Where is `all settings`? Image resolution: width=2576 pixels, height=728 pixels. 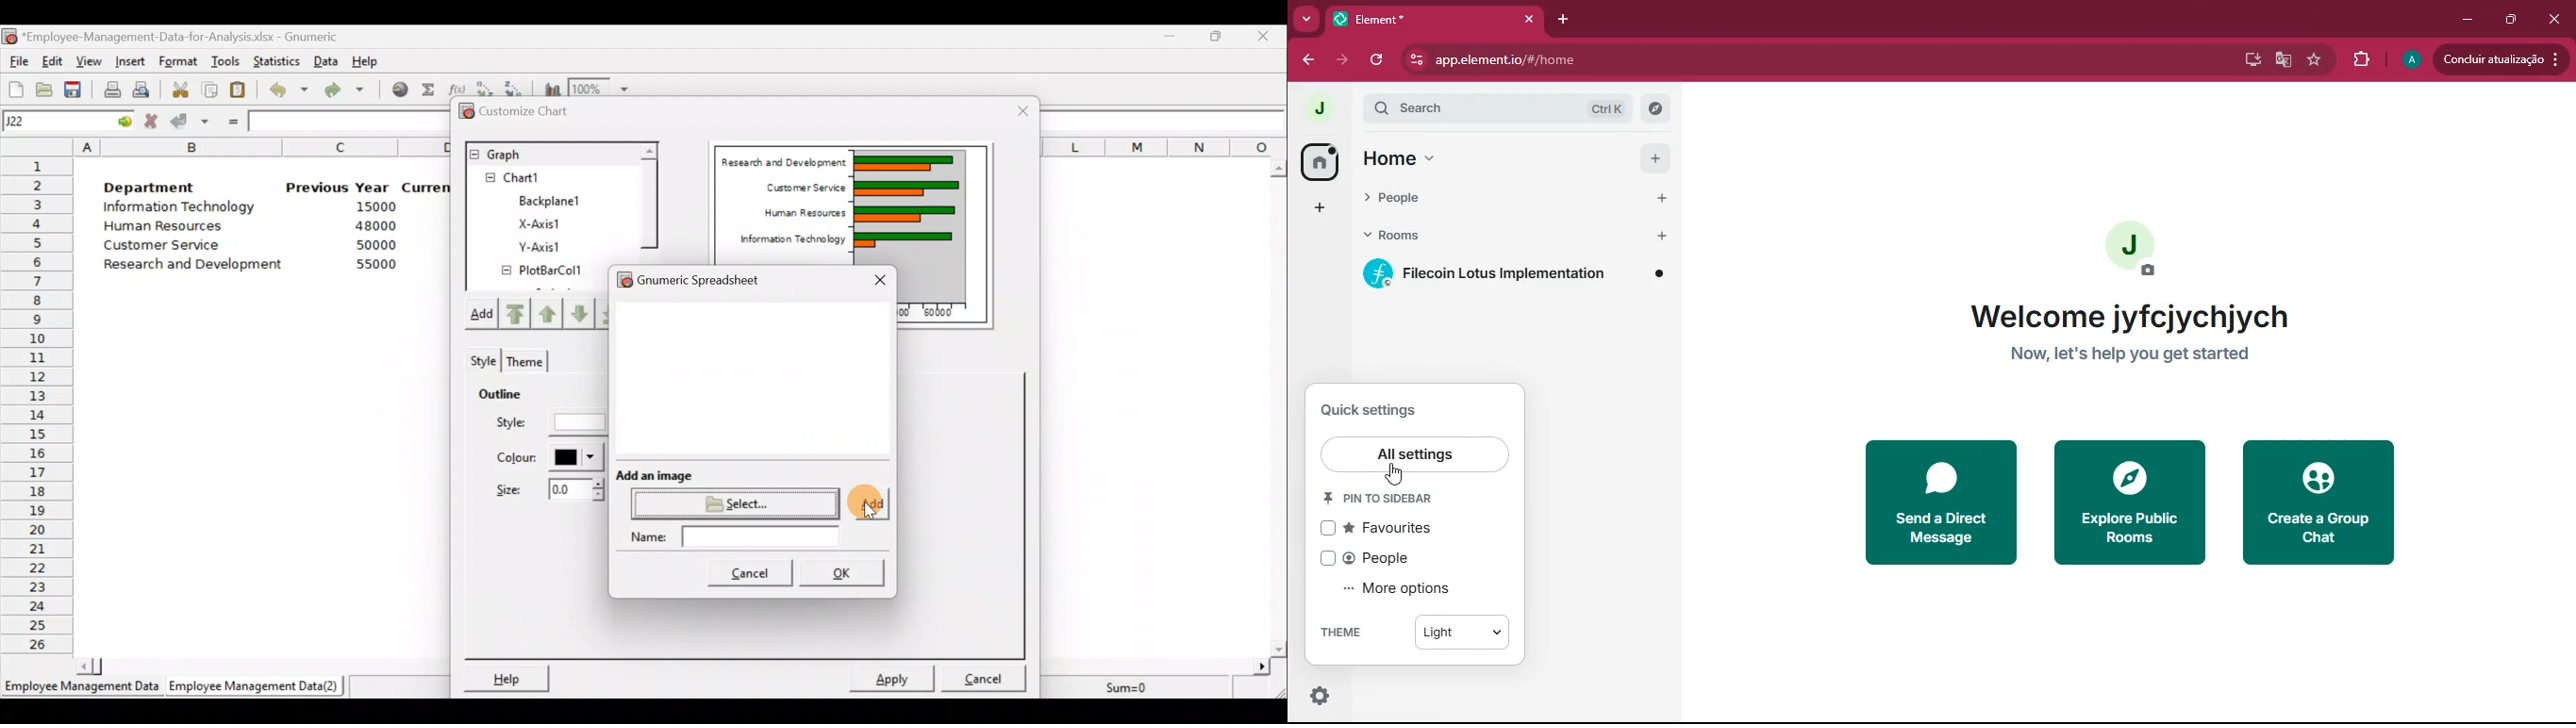
all settings is located at coordinates (1413, 453).